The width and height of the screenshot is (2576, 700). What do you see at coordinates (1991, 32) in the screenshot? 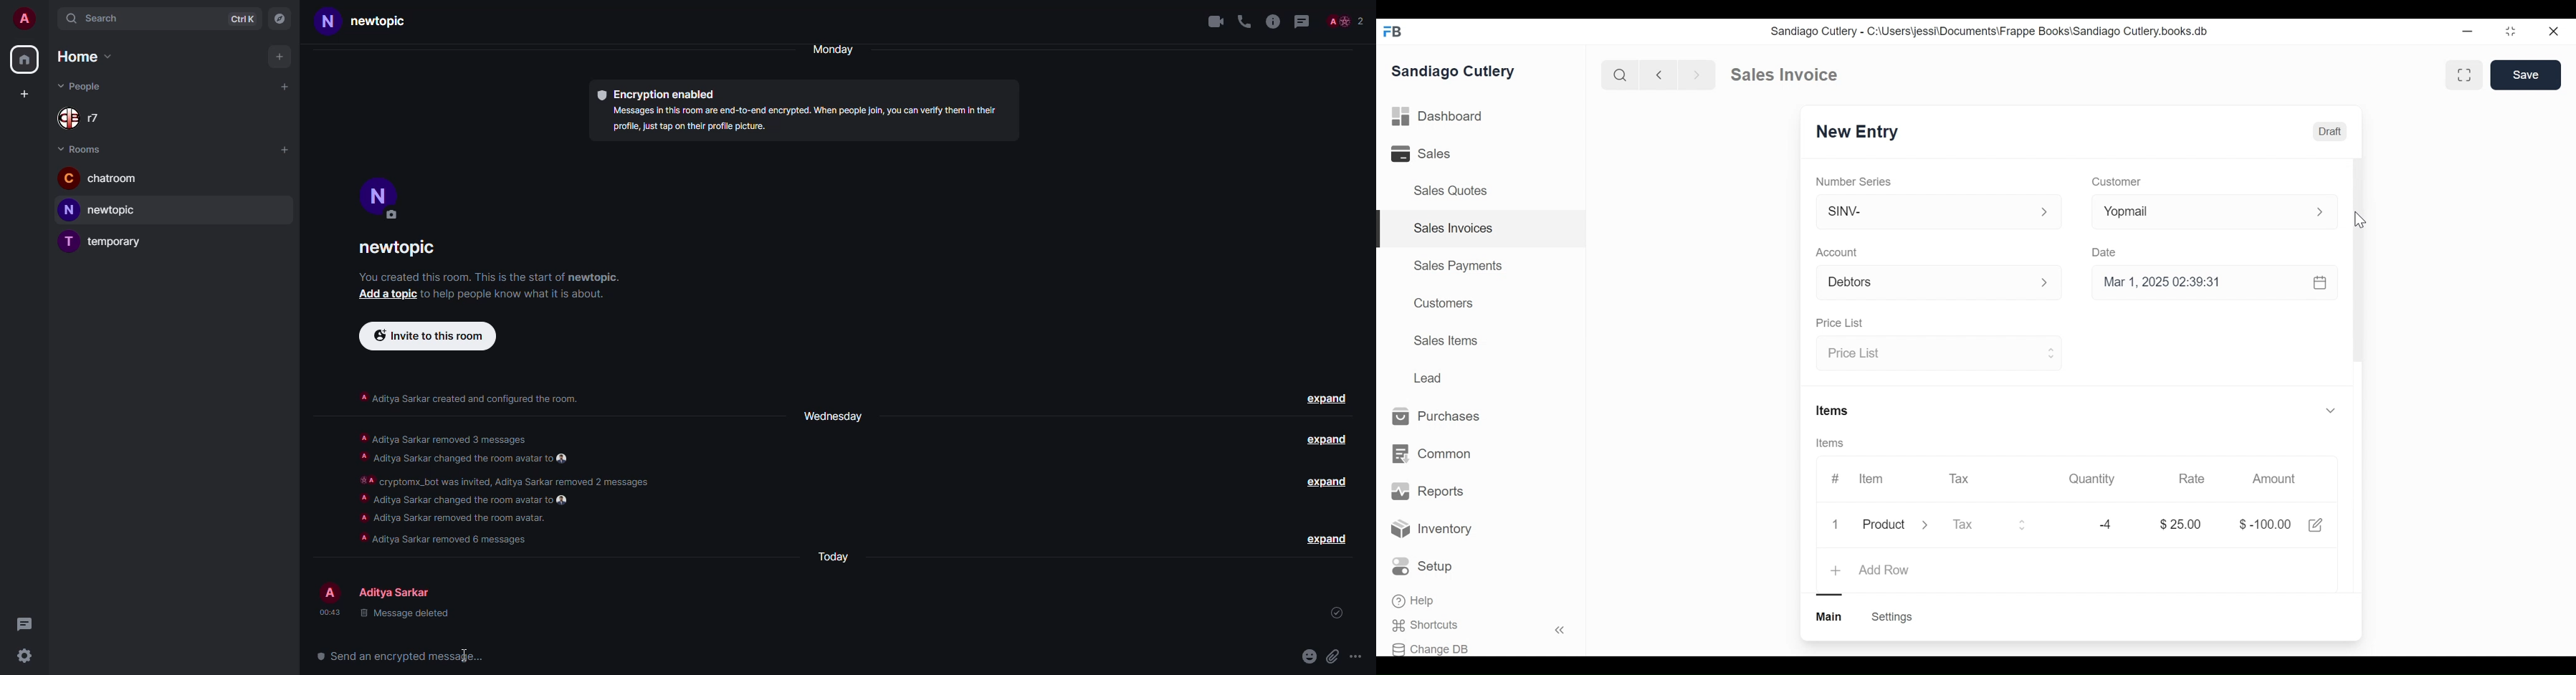
I see `Sandiago Cutlery - C:\Users\jessi\Documents\Frappe Books\Sandiago Cutlery.books.db` at bounding box center [1991, 32].